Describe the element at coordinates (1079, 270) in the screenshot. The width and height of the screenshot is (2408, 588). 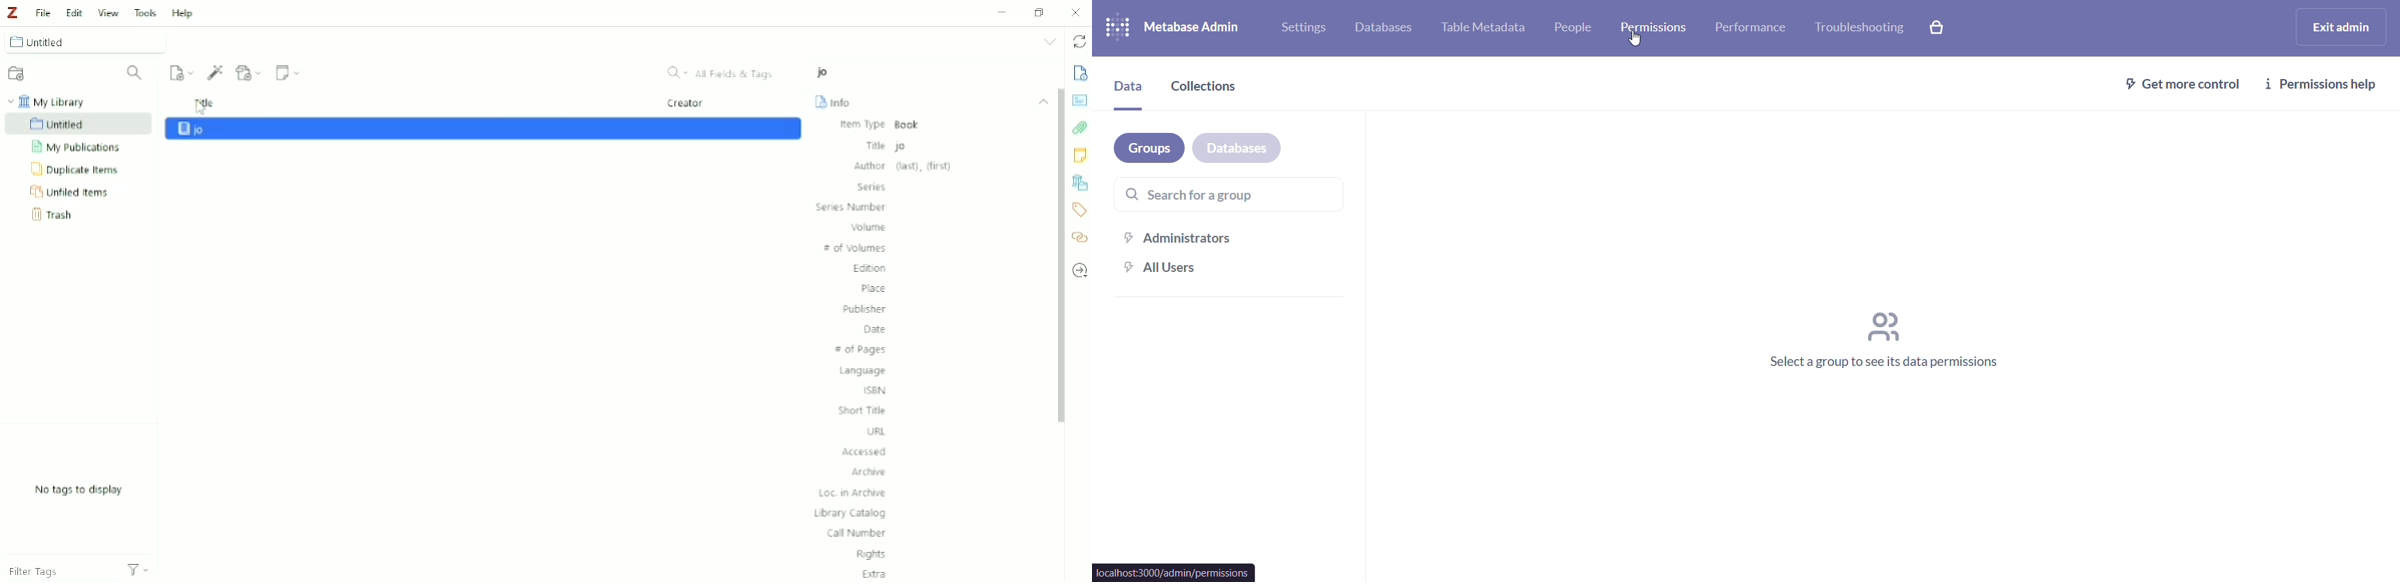
I see `Locate` at that location.